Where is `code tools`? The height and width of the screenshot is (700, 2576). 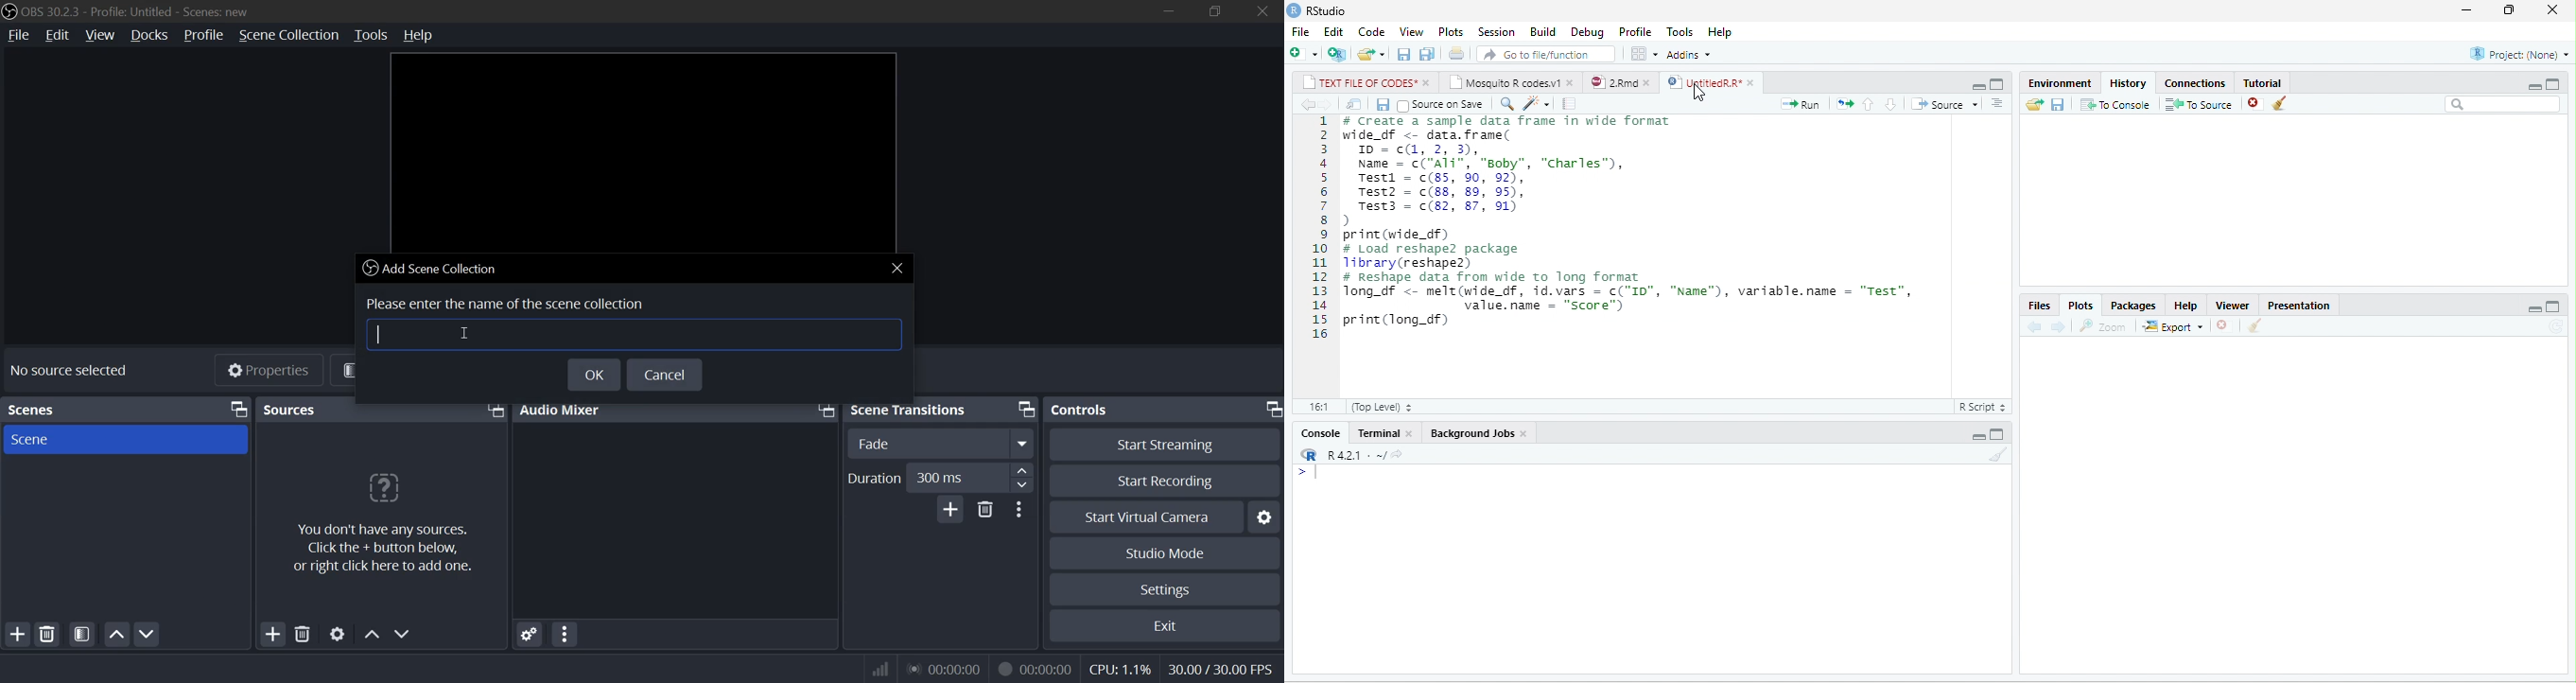 code tools is located at coordinates (1537, 103).